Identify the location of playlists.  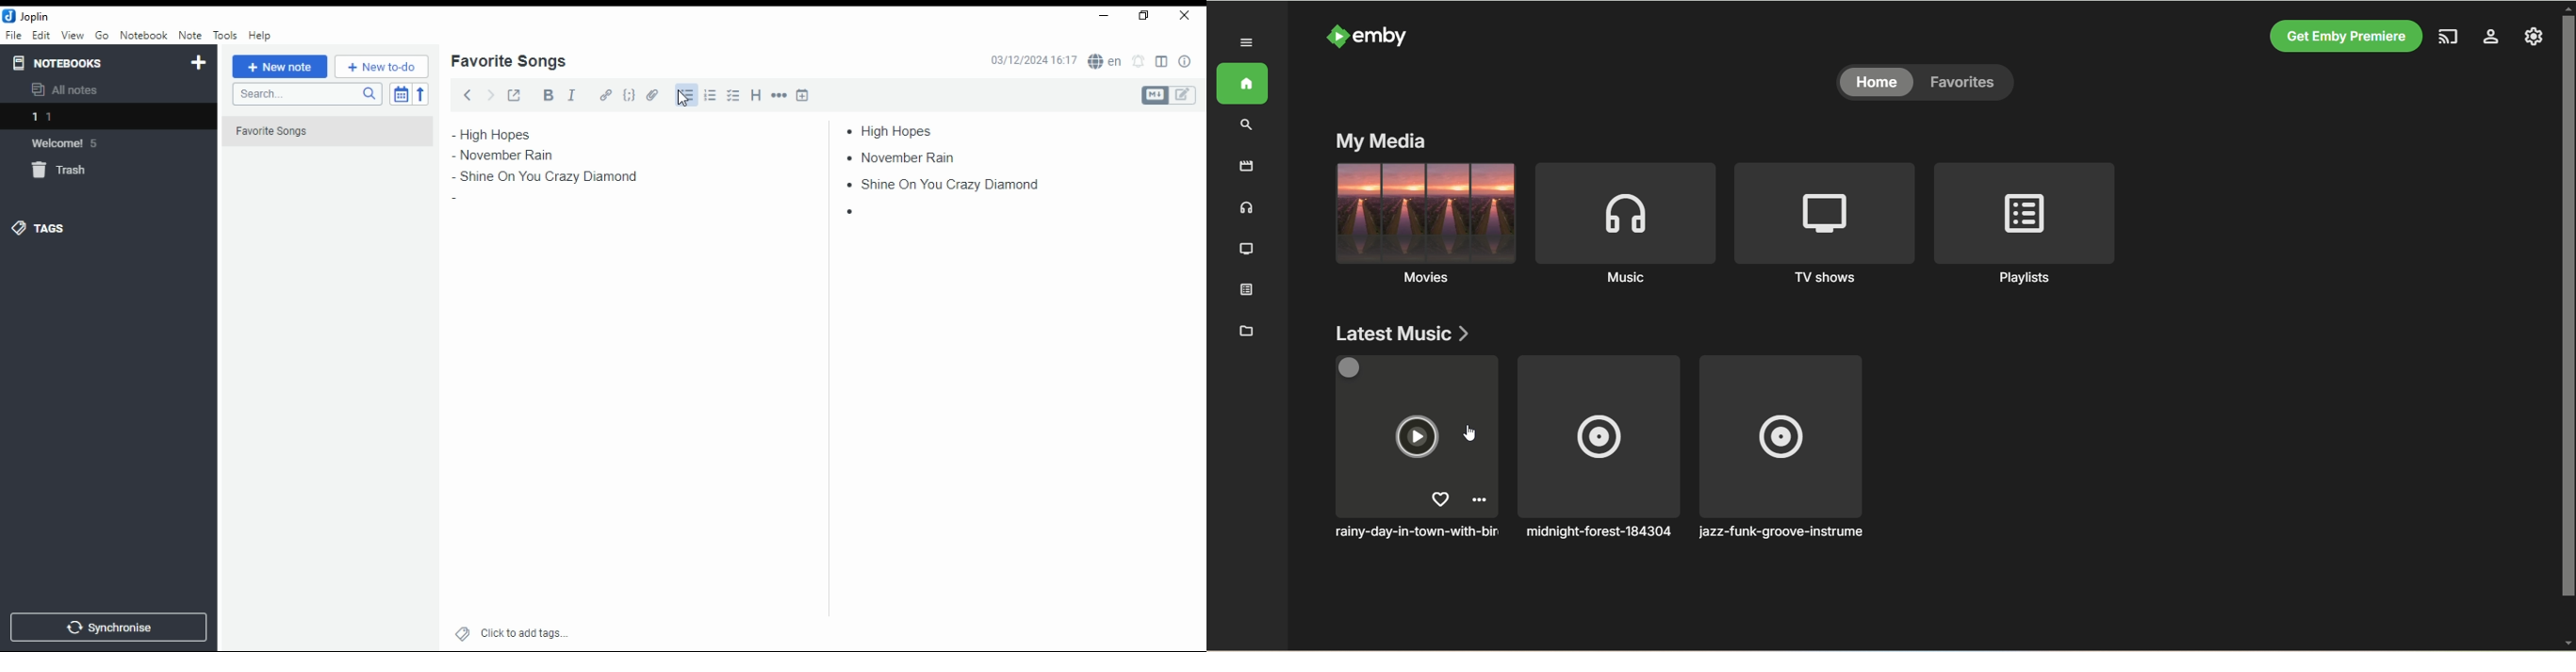
(2030, 223).